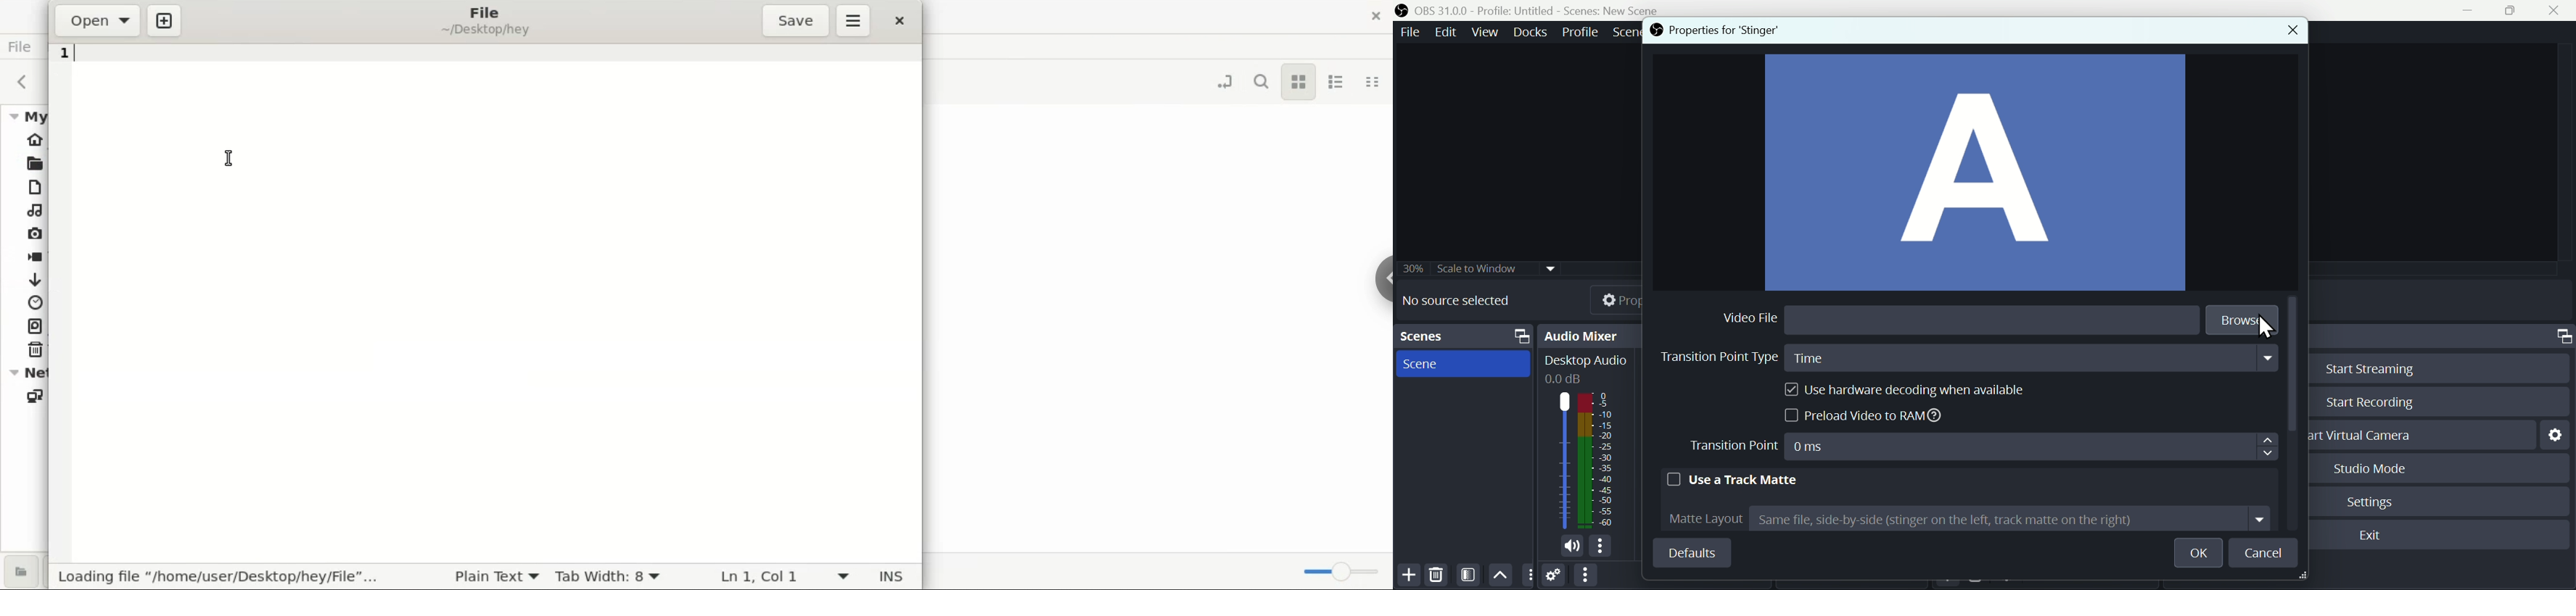 This screenshot has height=616, width=2576. Describe the element at coordinates (1568, 547) in the screenshot. I see `volume` at that location.